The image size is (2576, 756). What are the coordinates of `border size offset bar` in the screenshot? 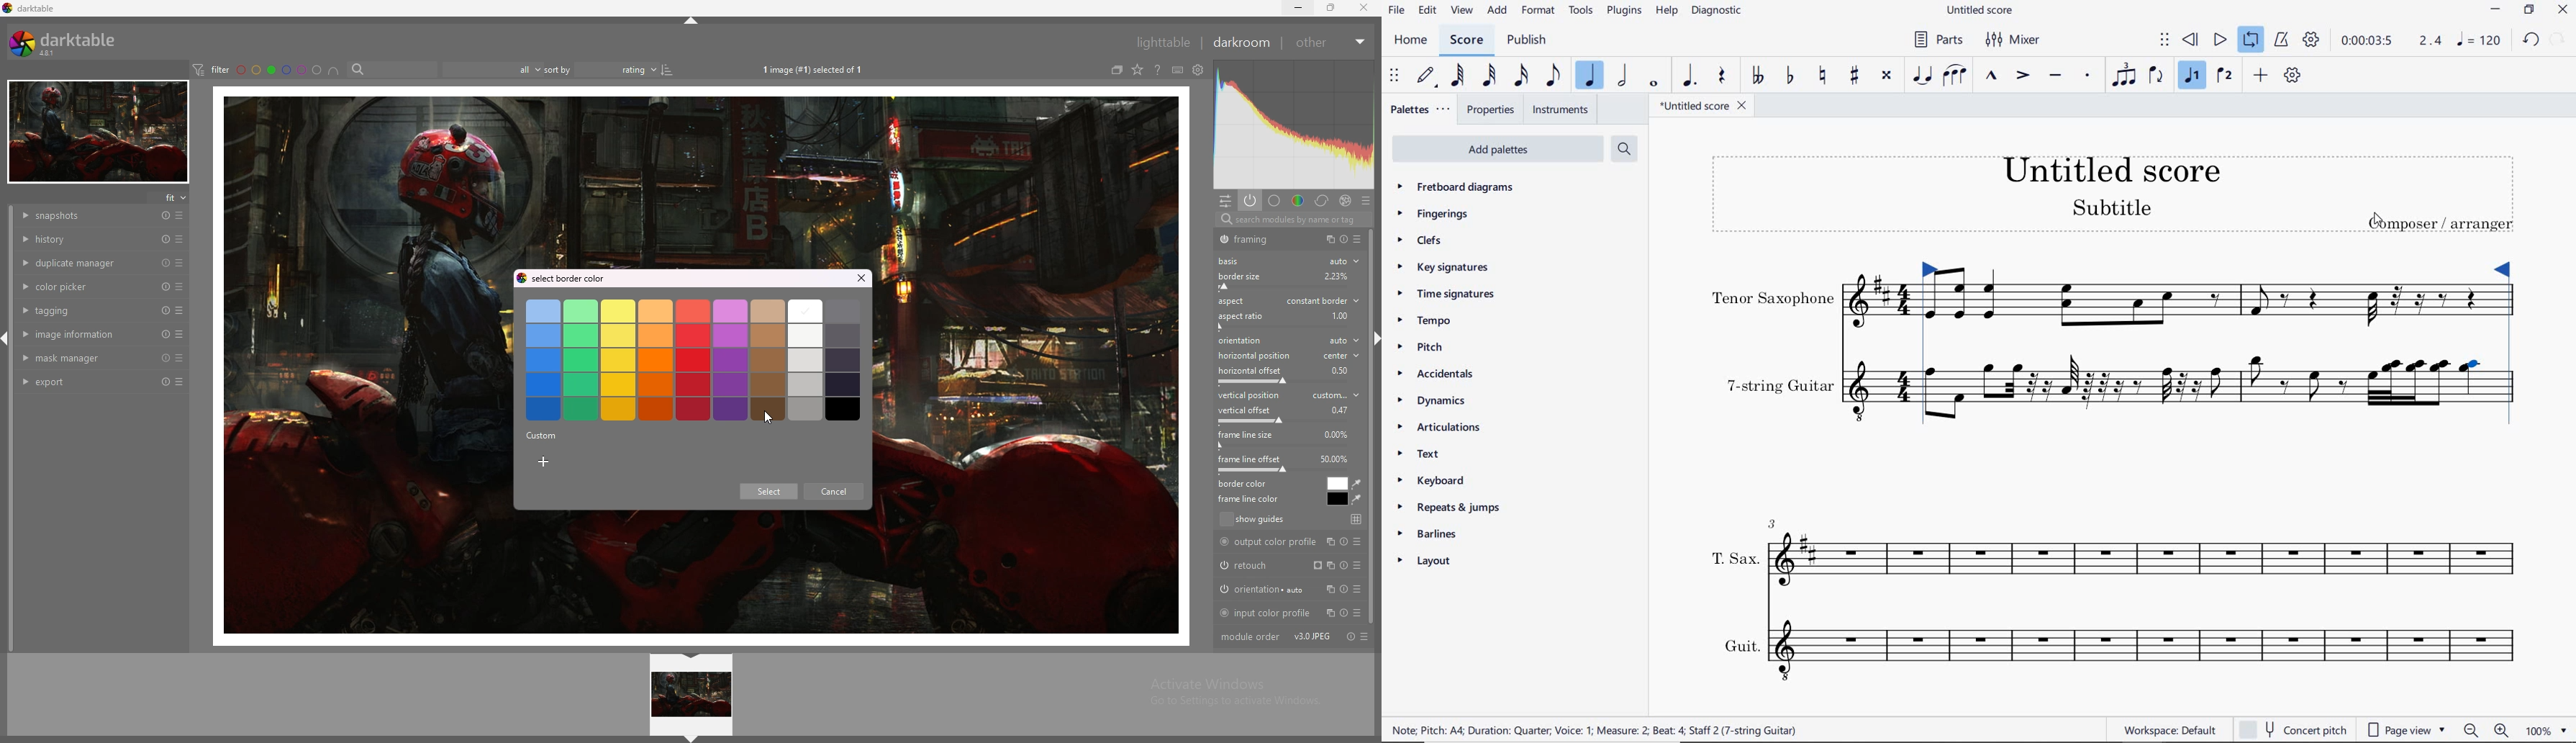 It's located at (1286, 289).